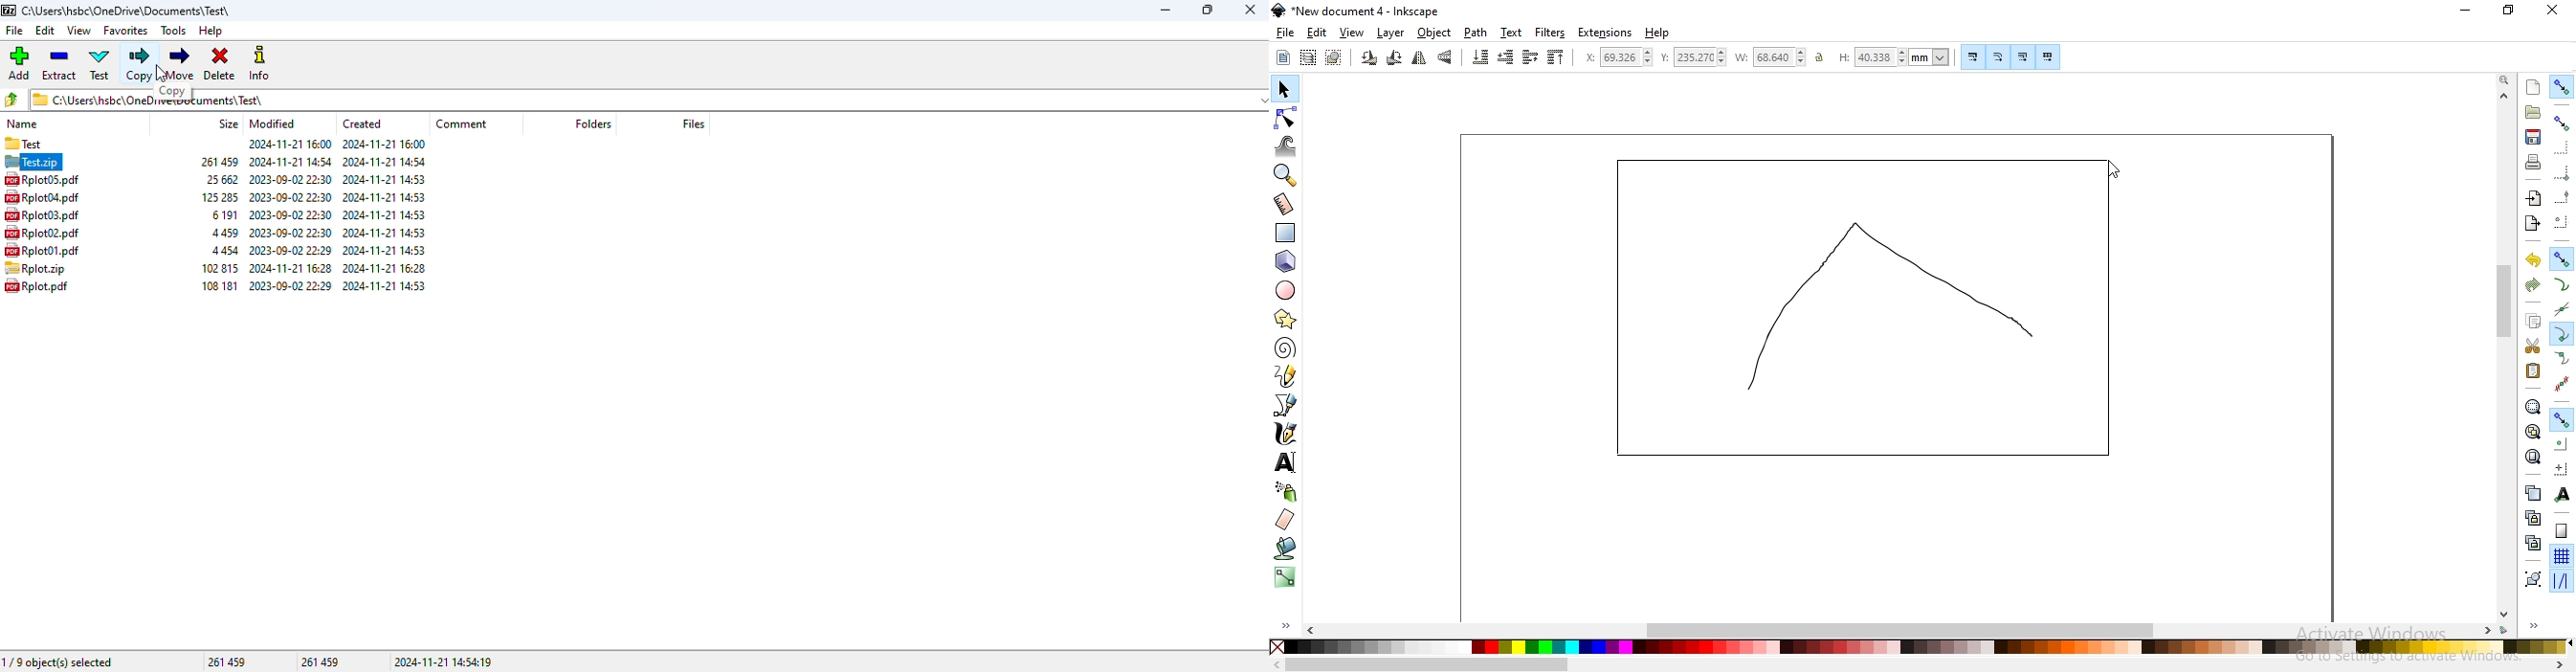 The height and width of the screenshot is (672, 2576). What do you see at coordinates (35, 268) in the screenshot?
I see `file` at bounding box center [35, 268].